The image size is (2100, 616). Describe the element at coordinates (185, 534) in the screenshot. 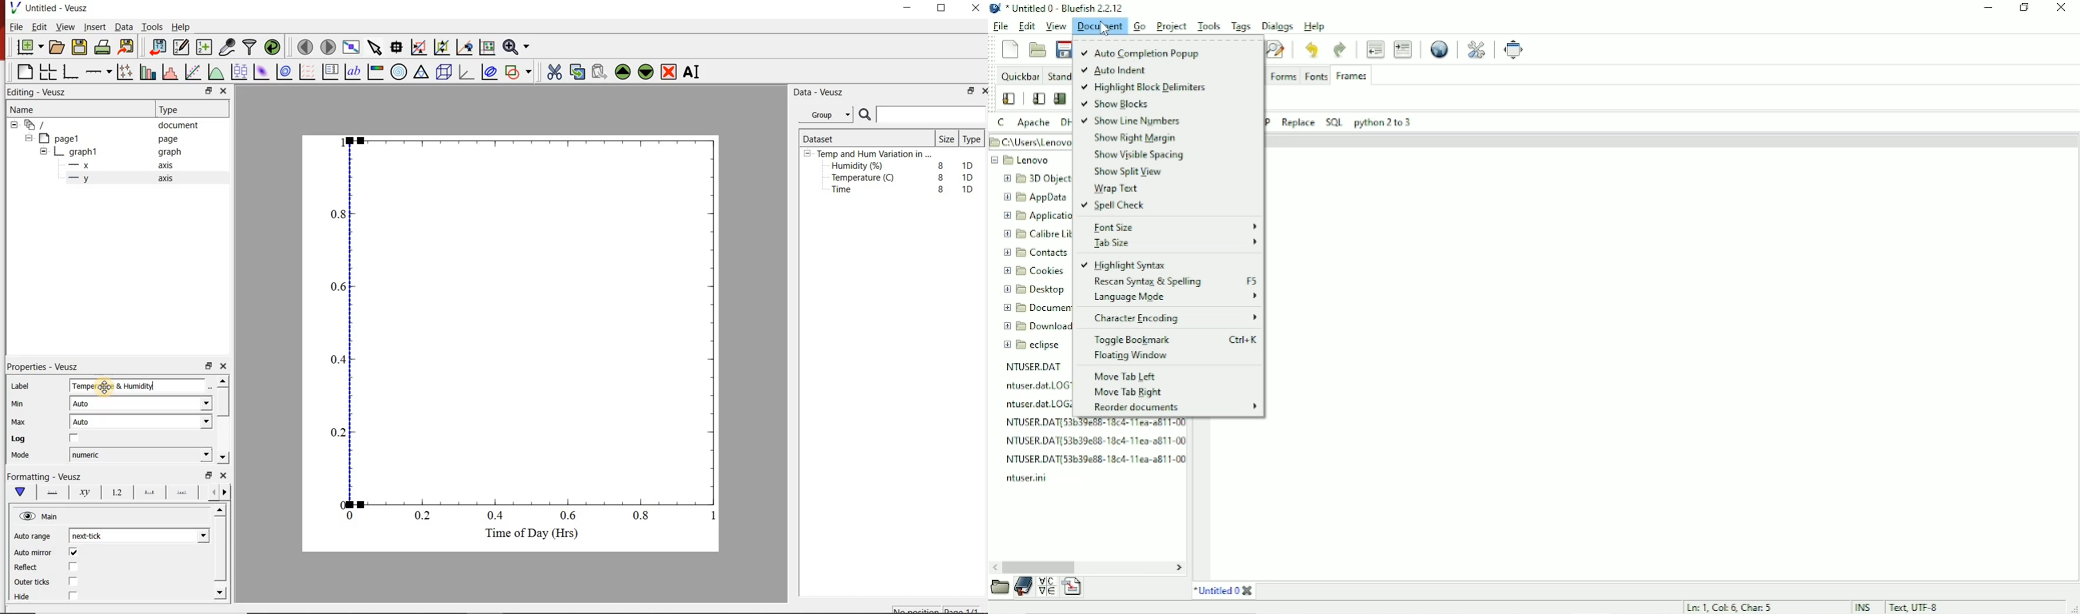

I see `Auto range dropdown` at that location.